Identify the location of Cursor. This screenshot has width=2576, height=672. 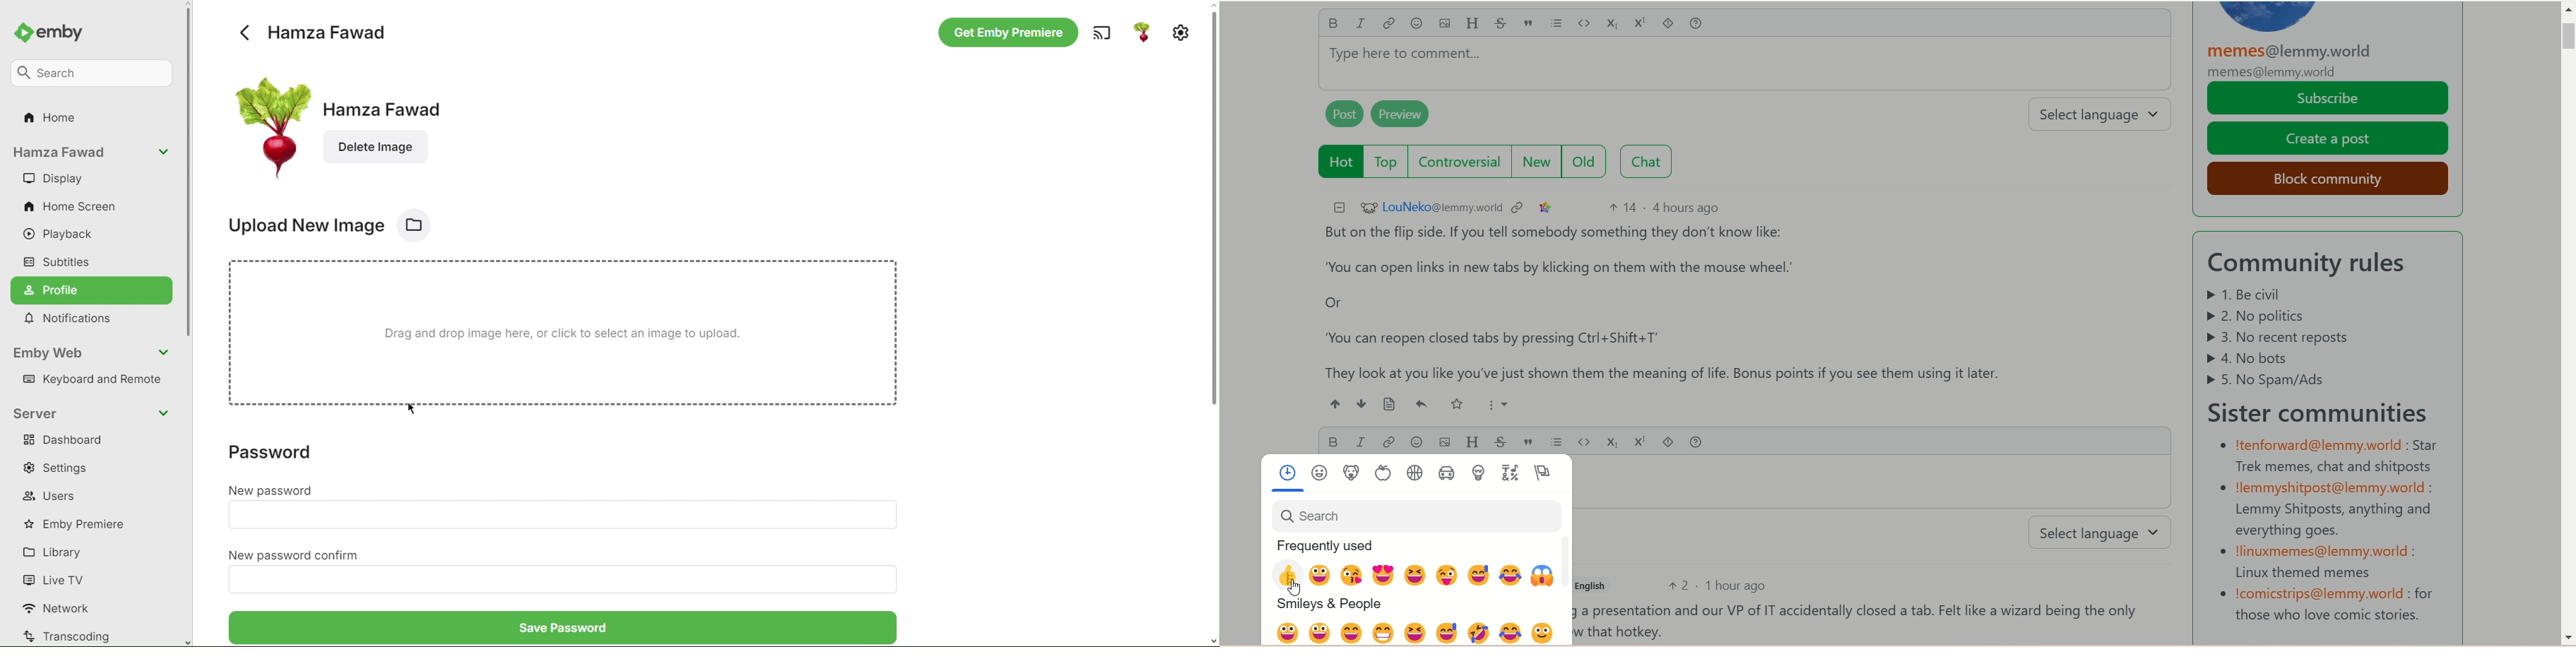
(412, 409).